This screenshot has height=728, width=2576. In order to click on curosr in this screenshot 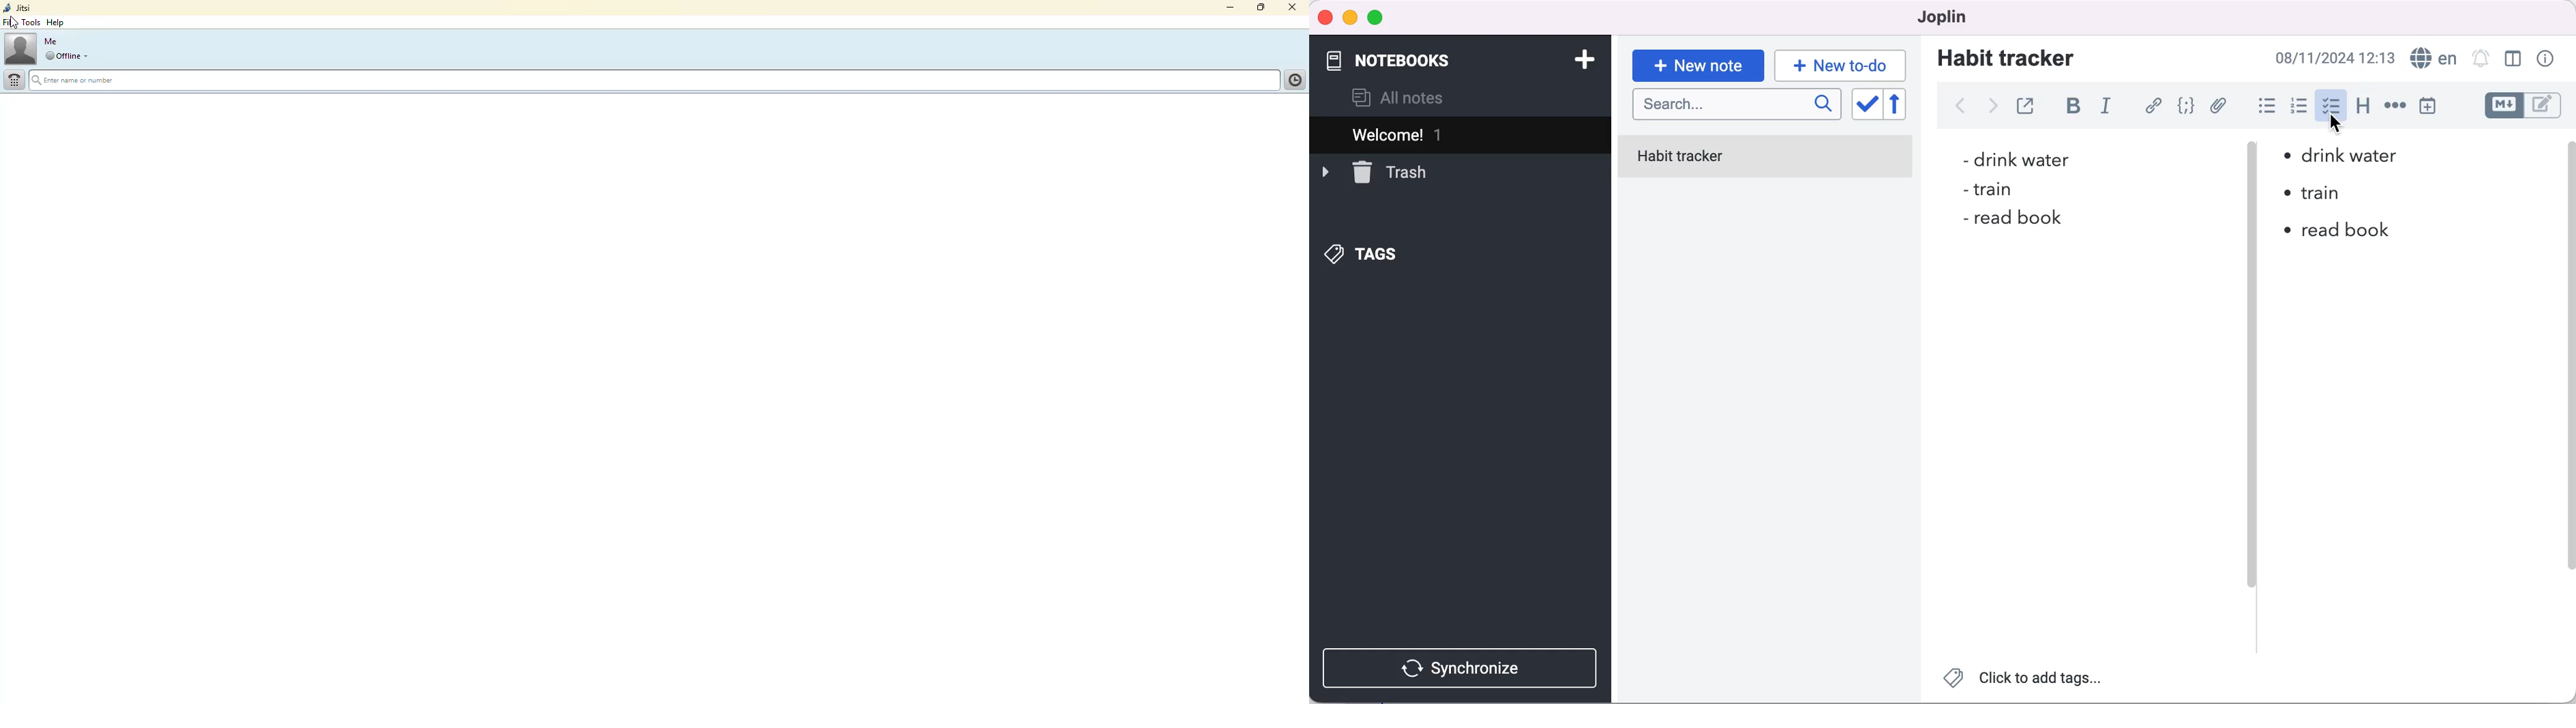, I will do `click(16, 21)`.